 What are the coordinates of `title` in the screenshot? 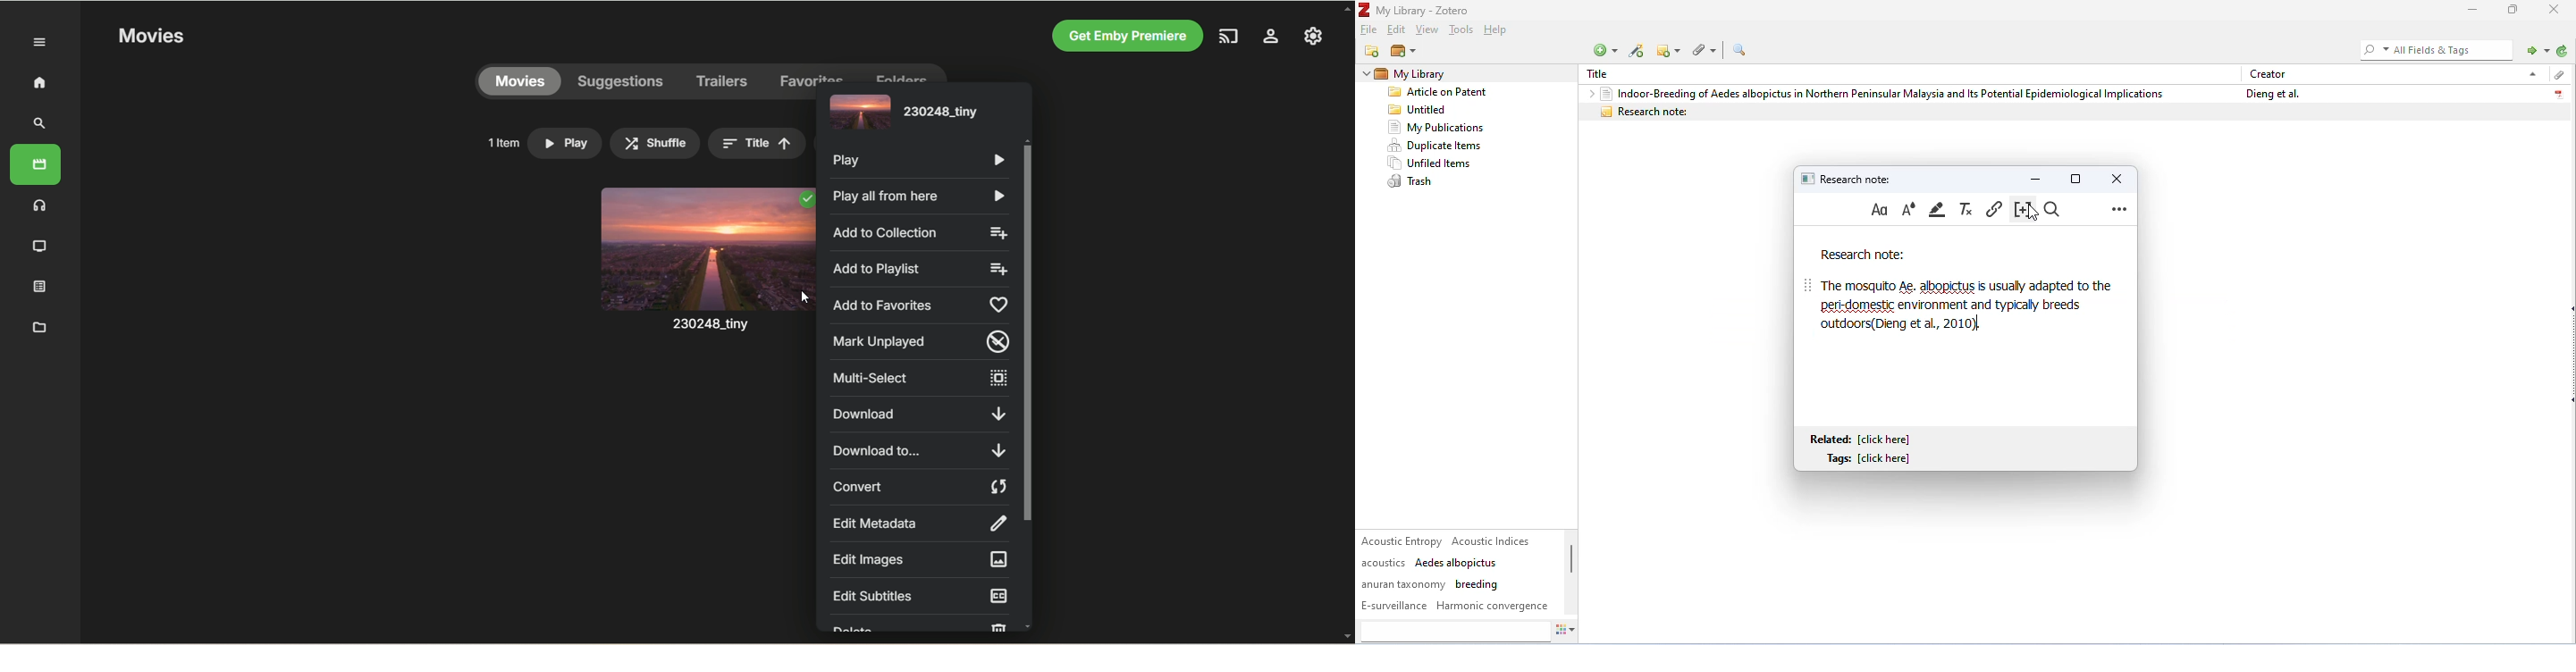 It's located at (1416, 10).